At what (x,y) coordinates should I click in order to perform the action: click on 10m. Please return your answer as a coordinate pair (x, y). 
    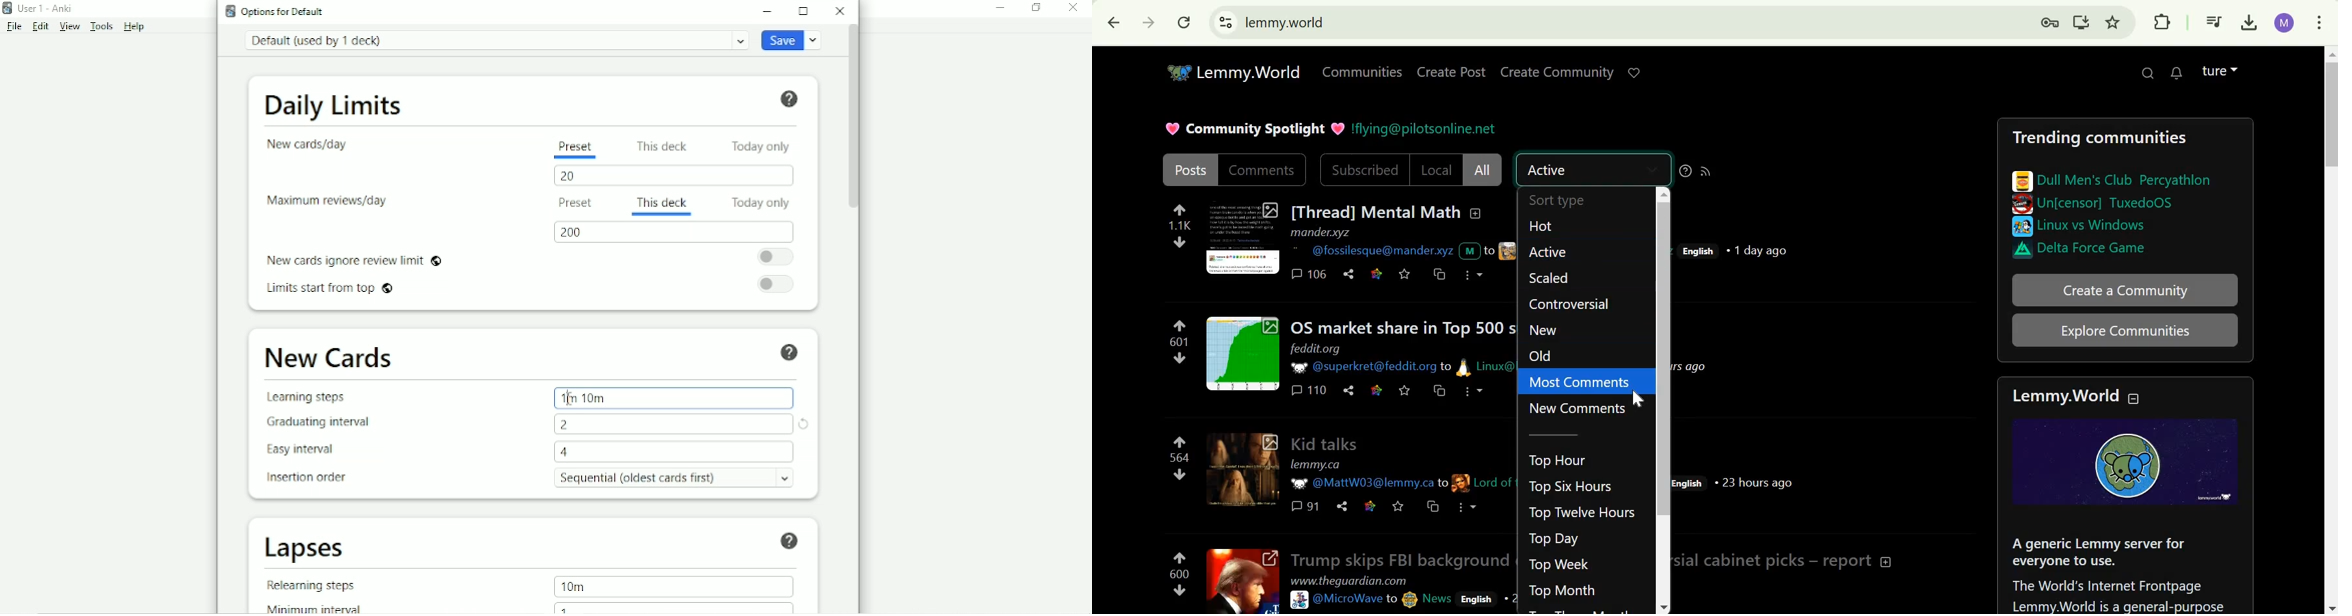
    Looking at the image, I should click on (575, 586).